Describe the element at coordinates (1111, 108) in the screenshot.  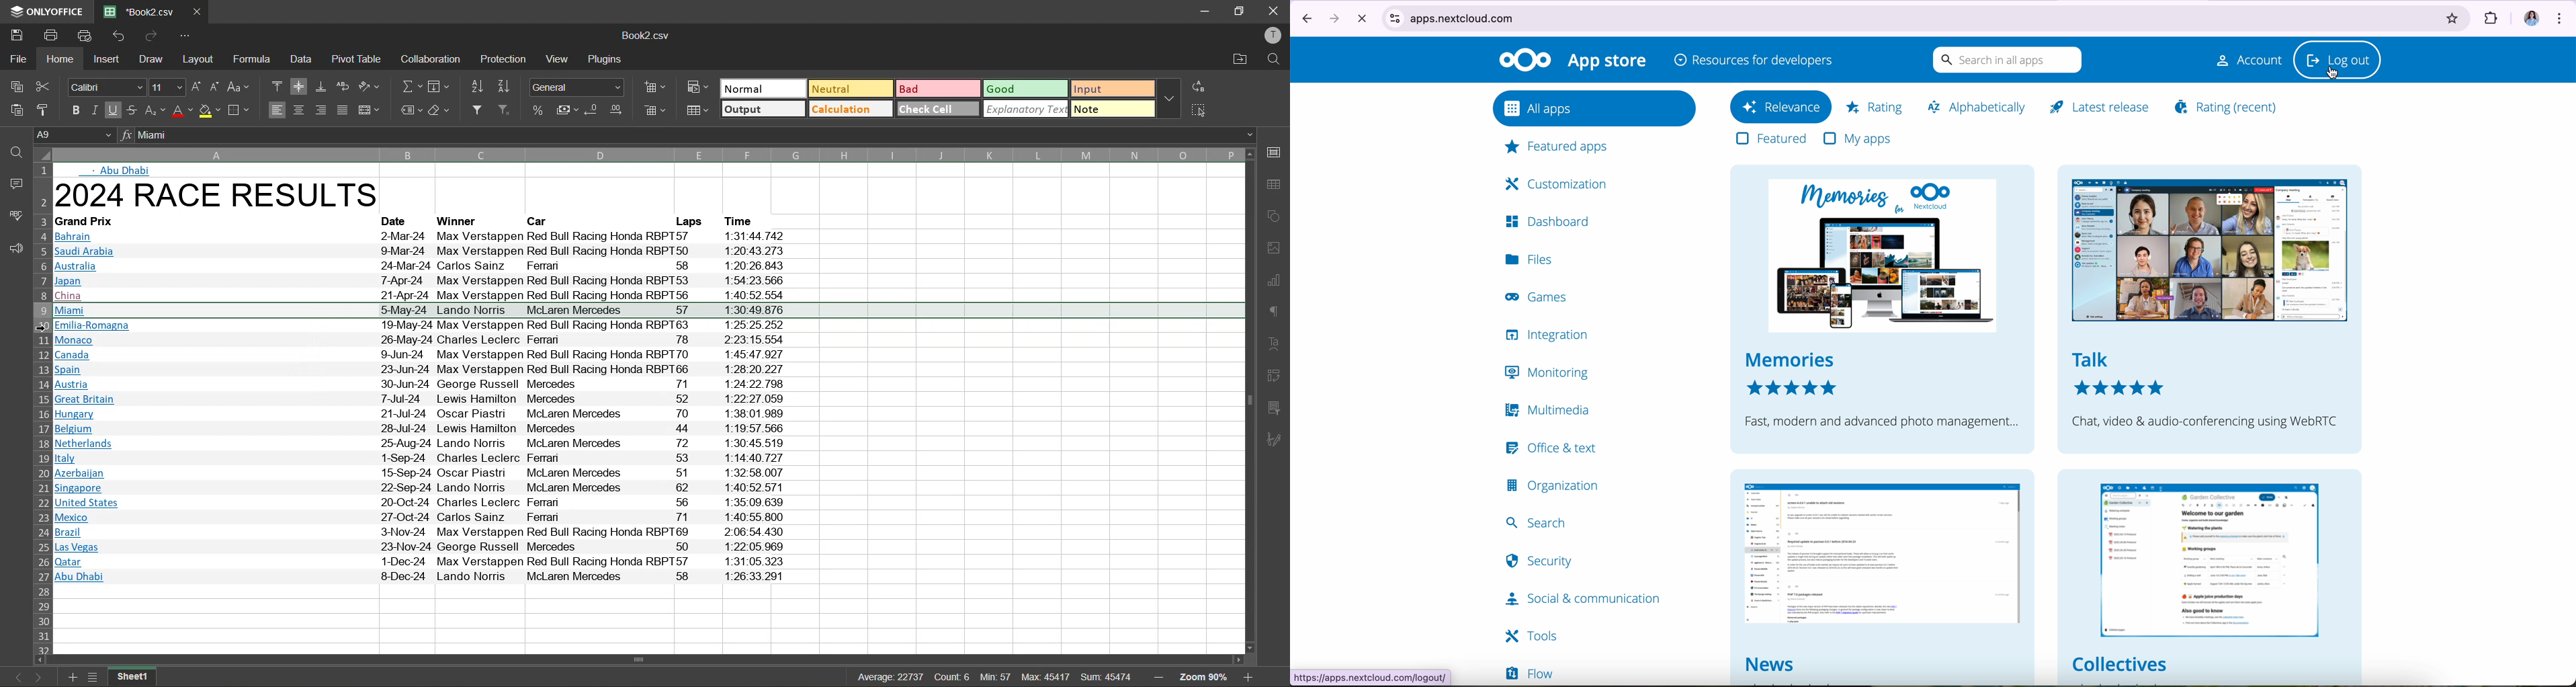
I see `note` at that location.